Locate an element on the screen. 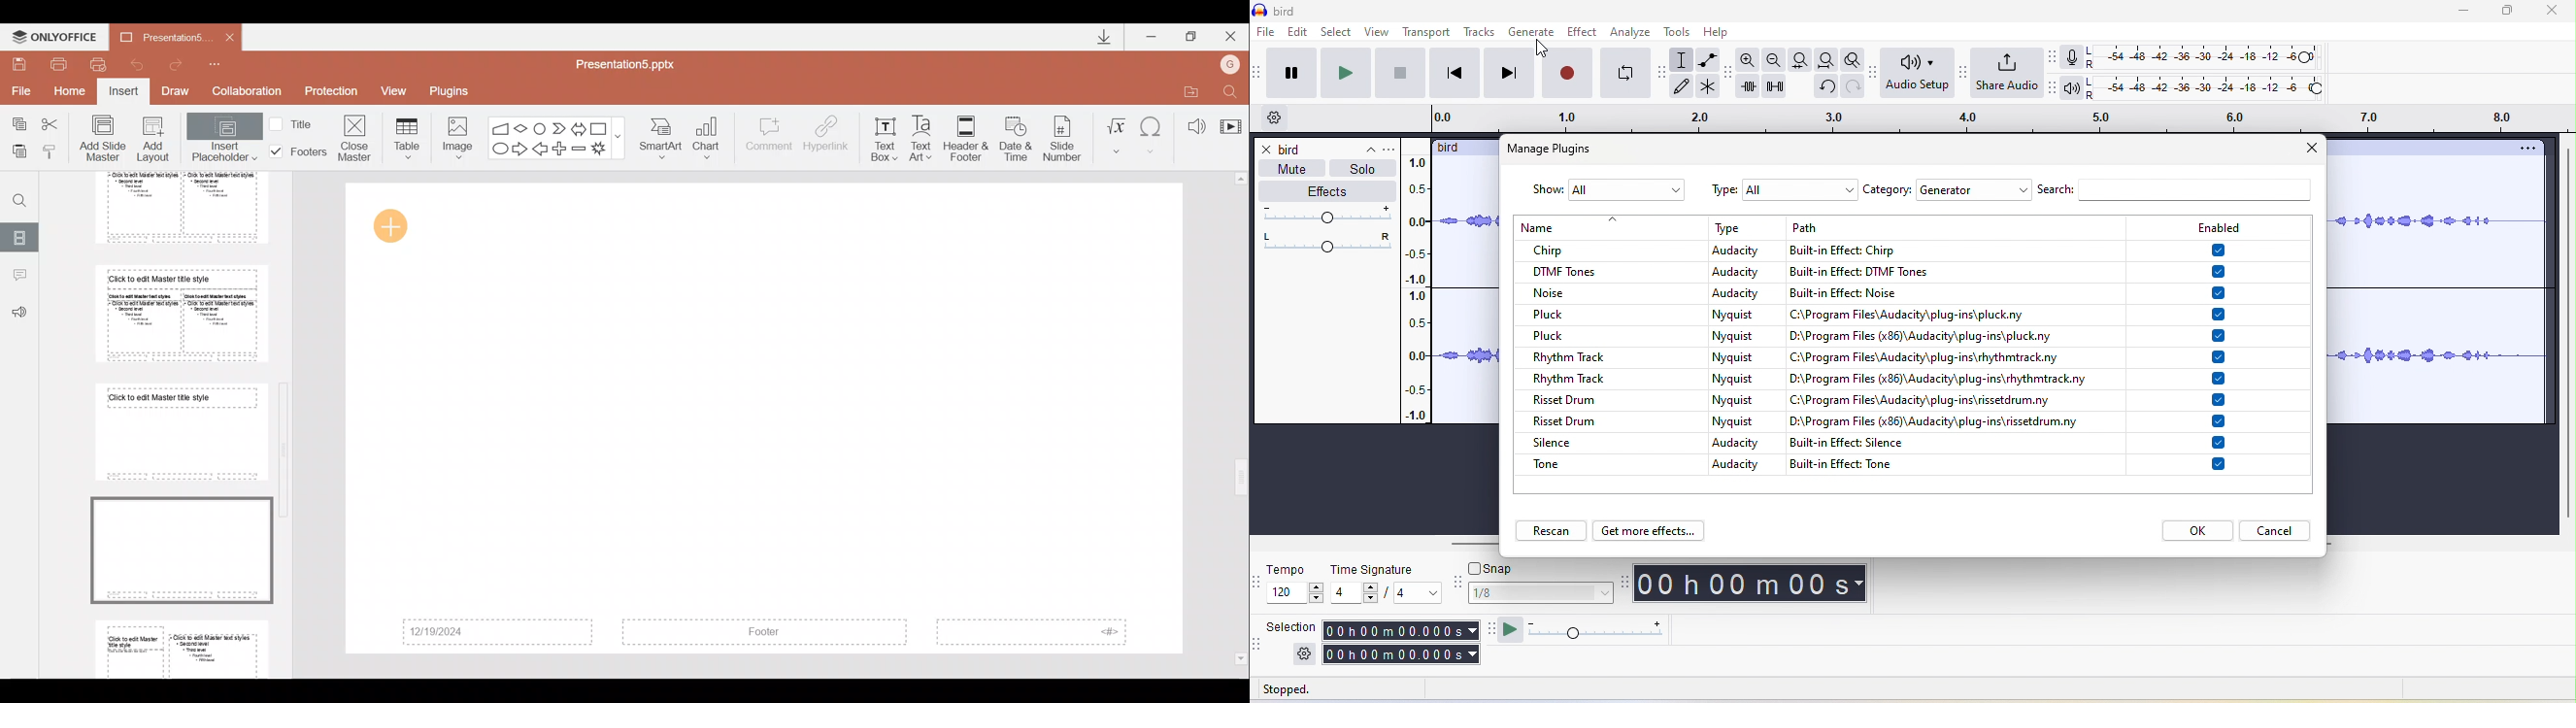 This screenshot has width=2576, height=728. tools is located at coordinates (1682, 32).